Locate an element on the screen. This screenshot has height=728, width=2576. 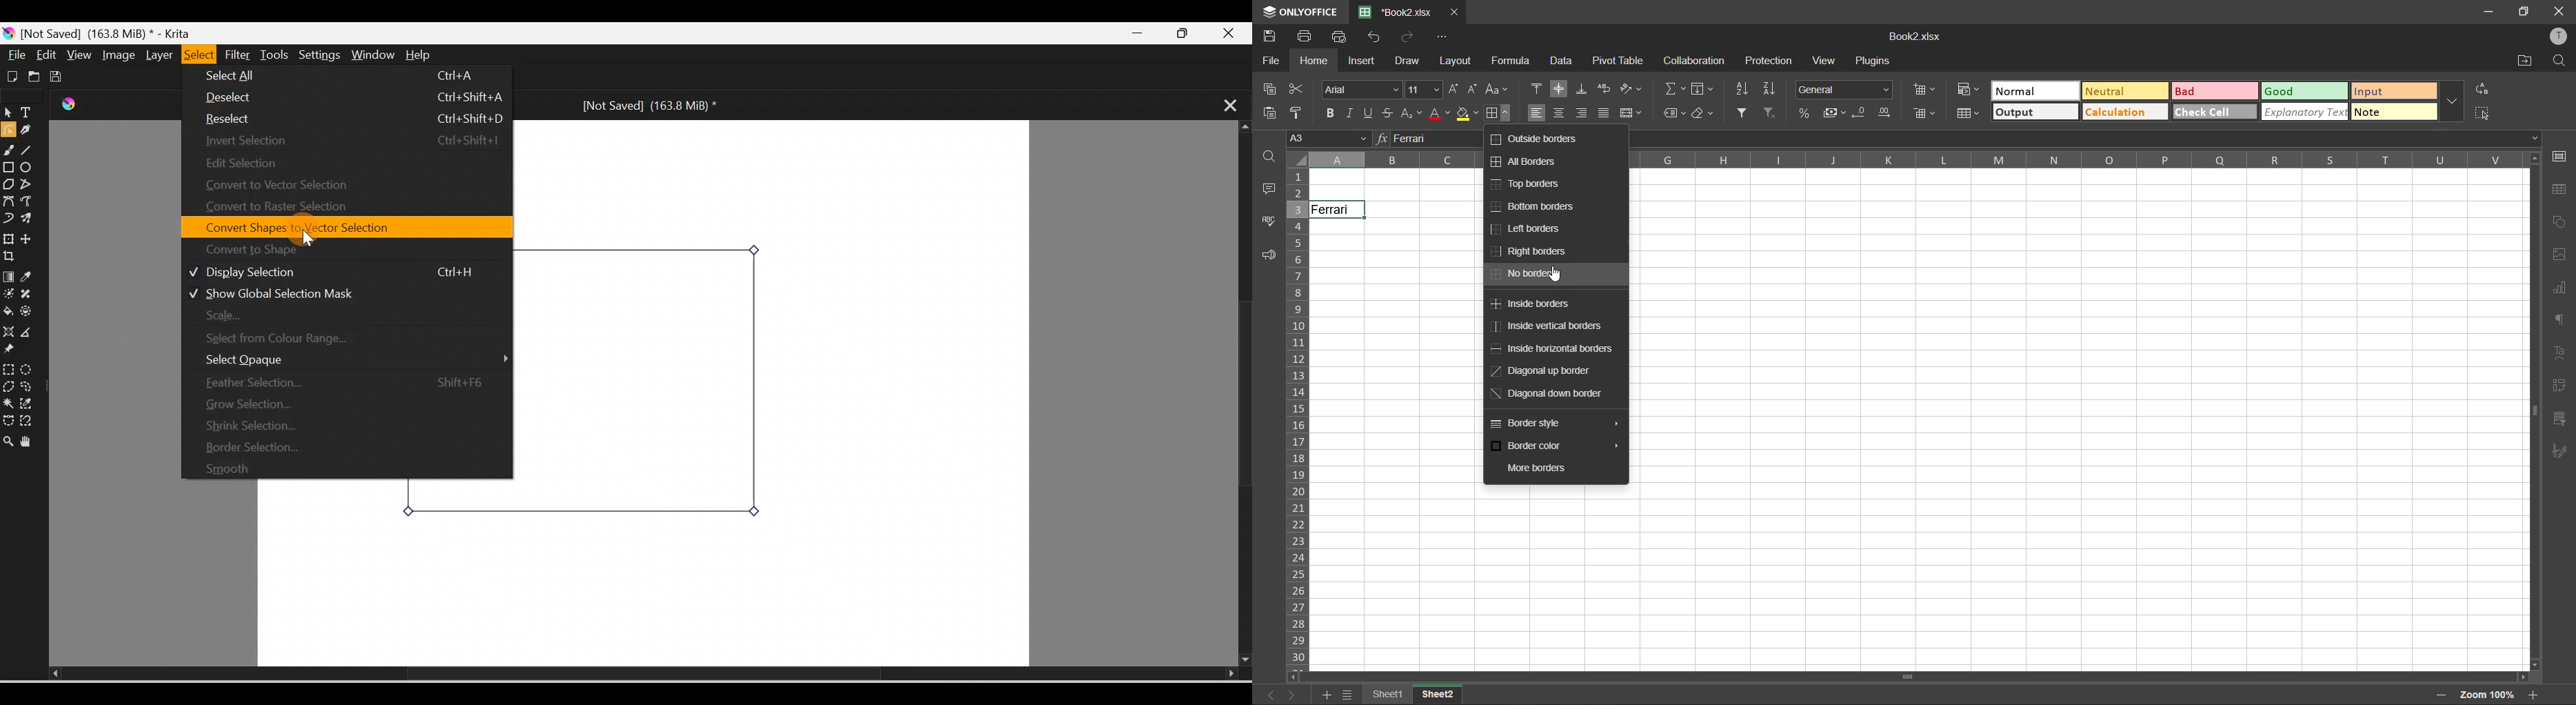
italic is located at coordinates (1352, 113).